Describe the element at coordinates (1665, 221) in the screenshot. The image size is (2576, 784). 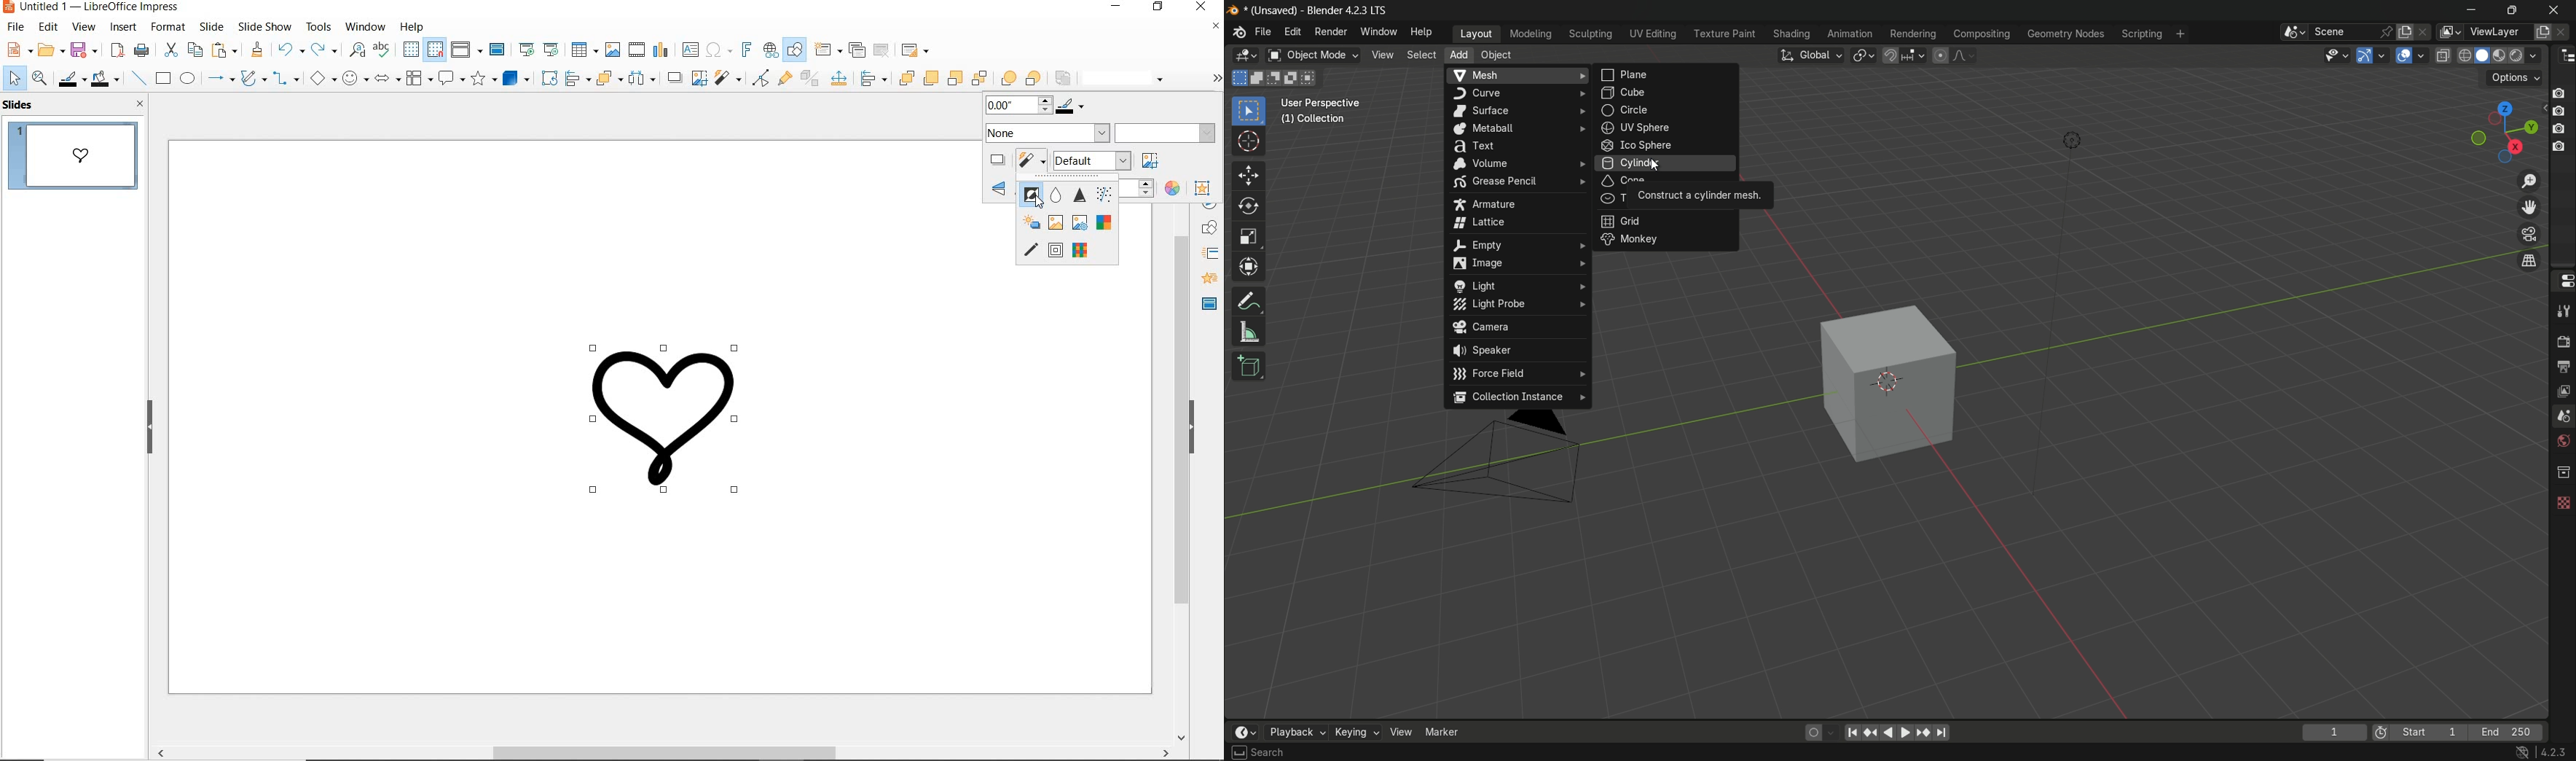
I see `grid` at that location.